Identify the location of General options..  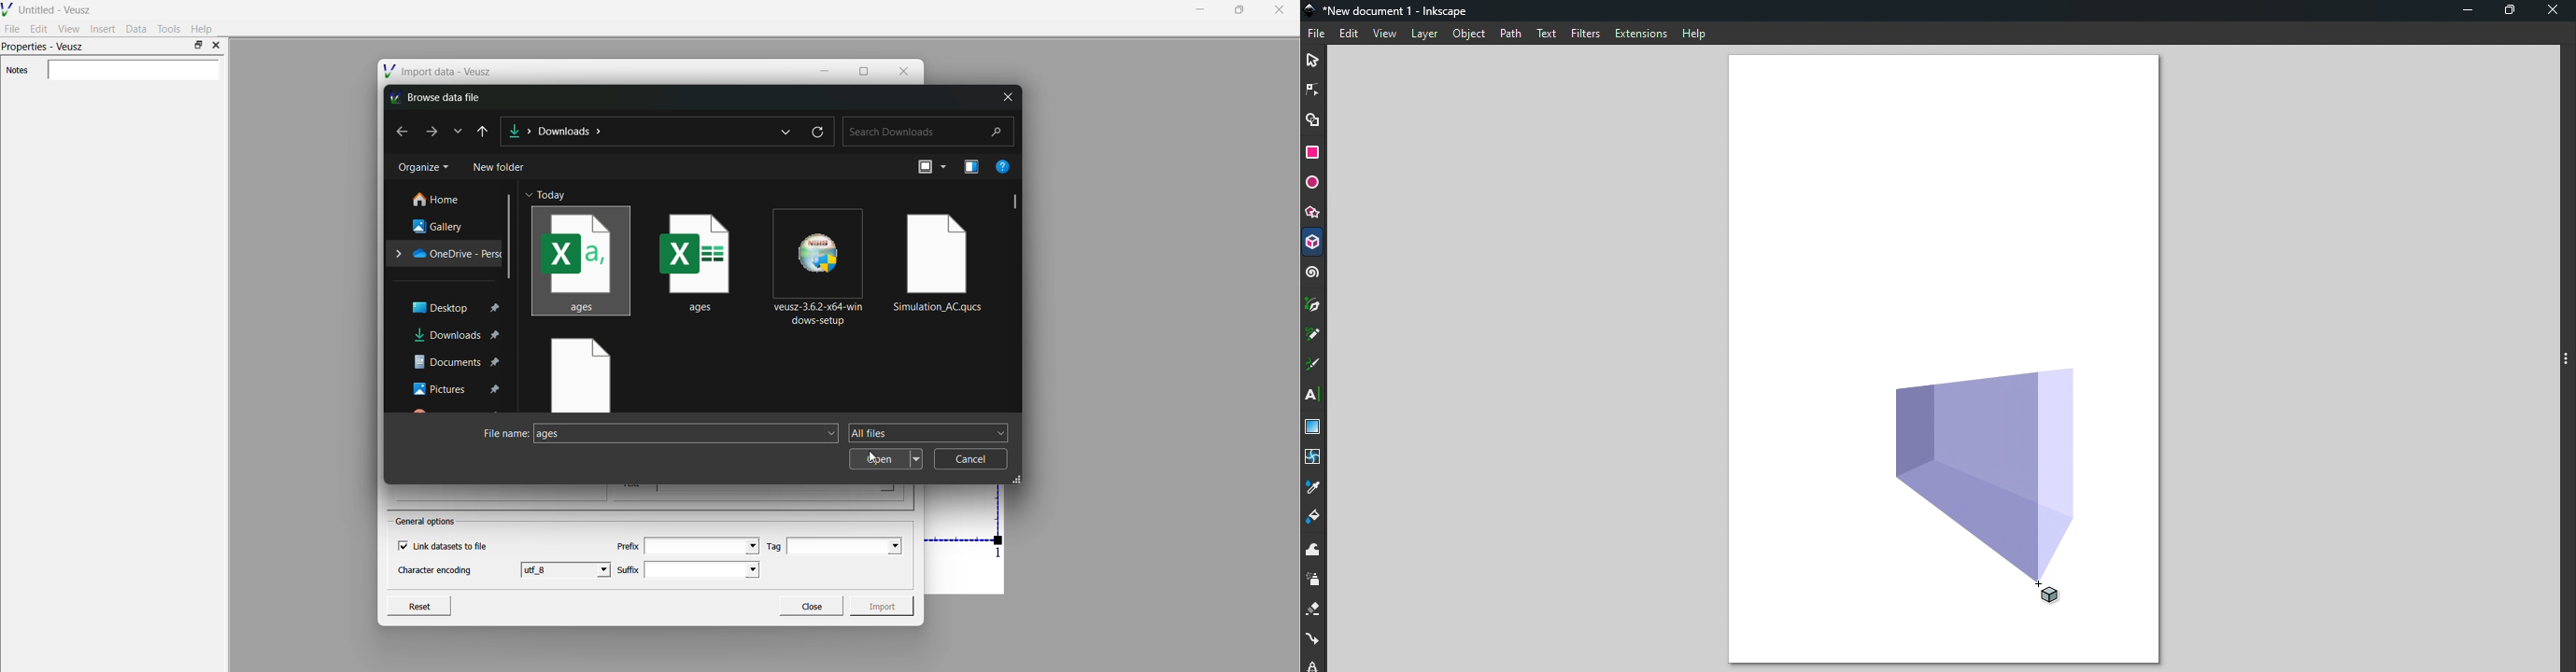
(427, 522).